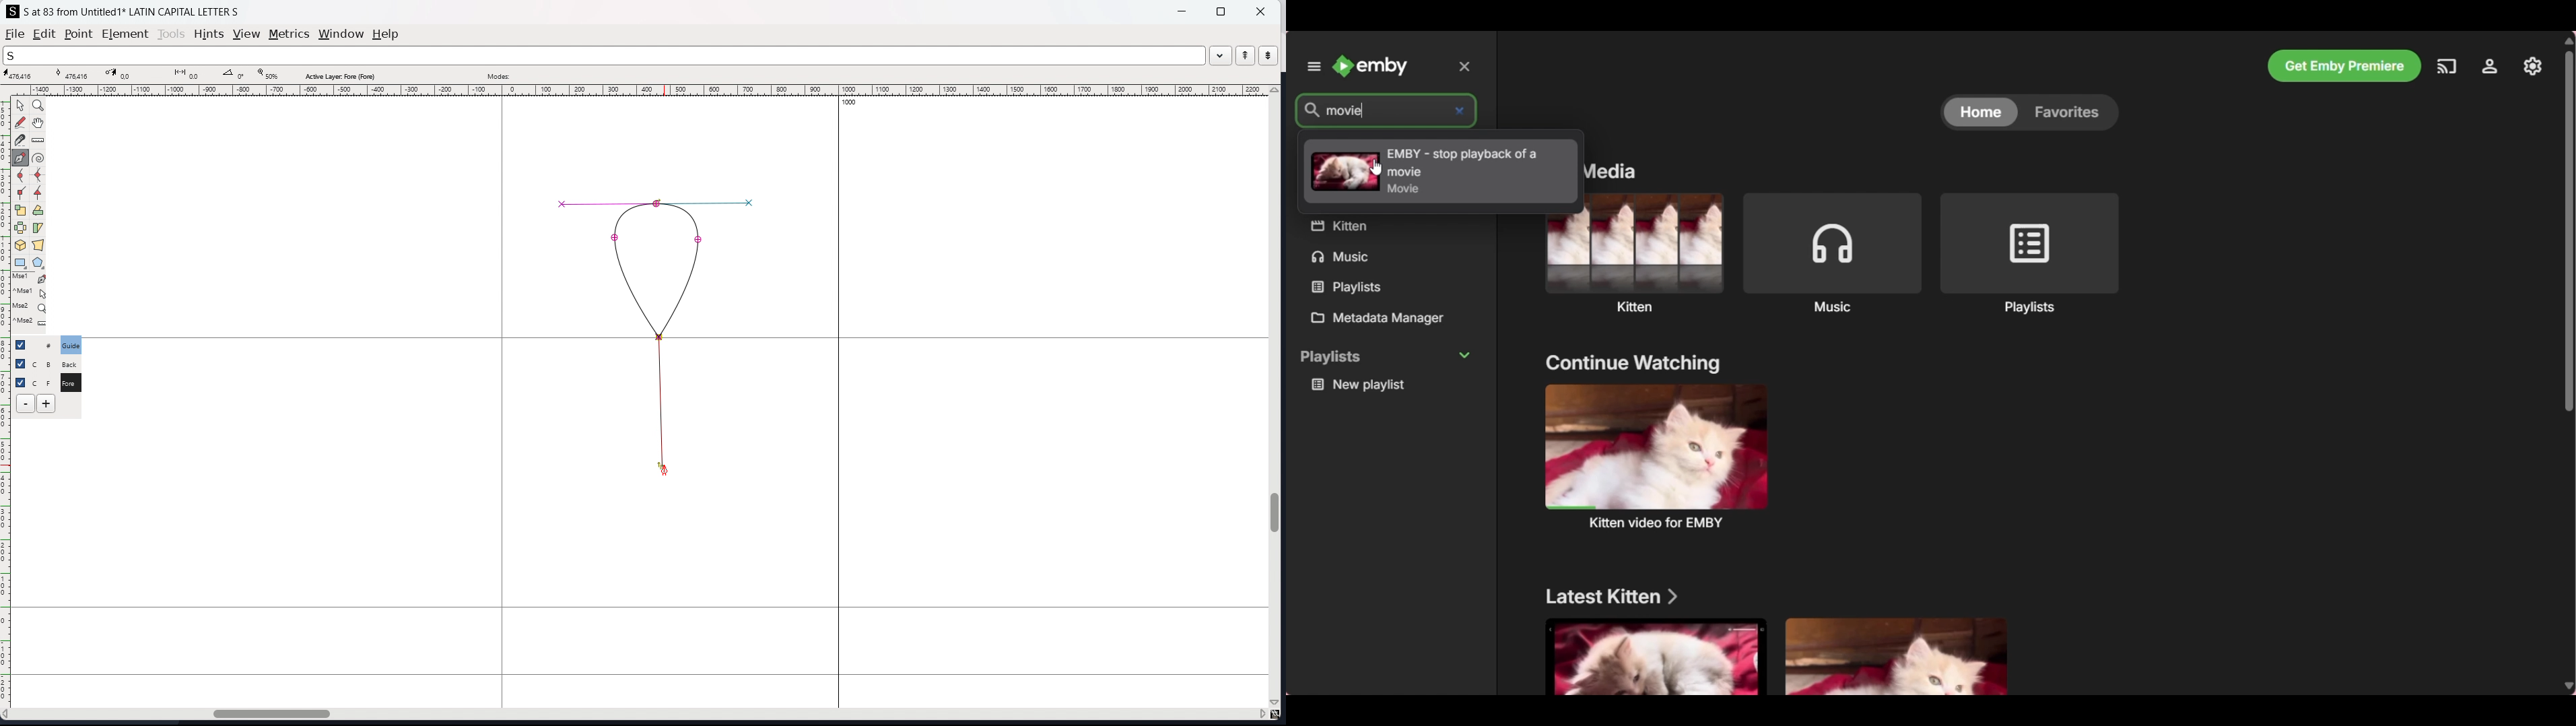 This screenshot has height=728, width=2576. I want to click on active layer, so click(339, 76).